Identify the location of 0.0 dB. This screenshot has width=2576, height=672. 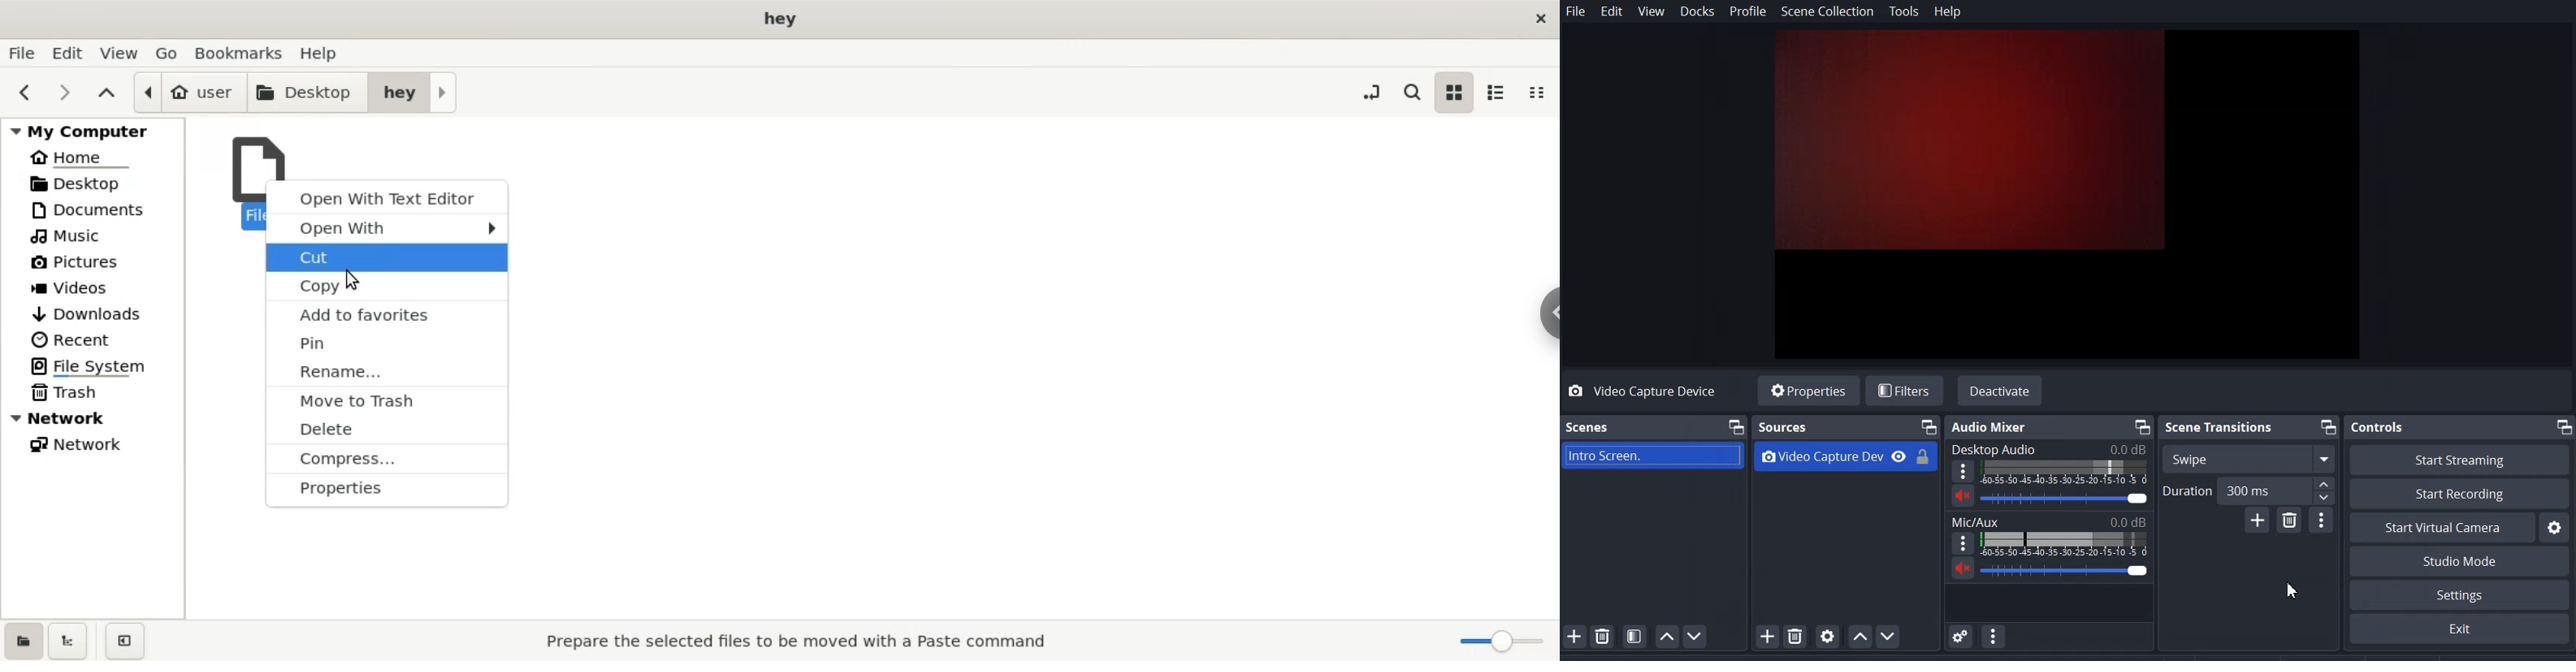
(2121, 449).